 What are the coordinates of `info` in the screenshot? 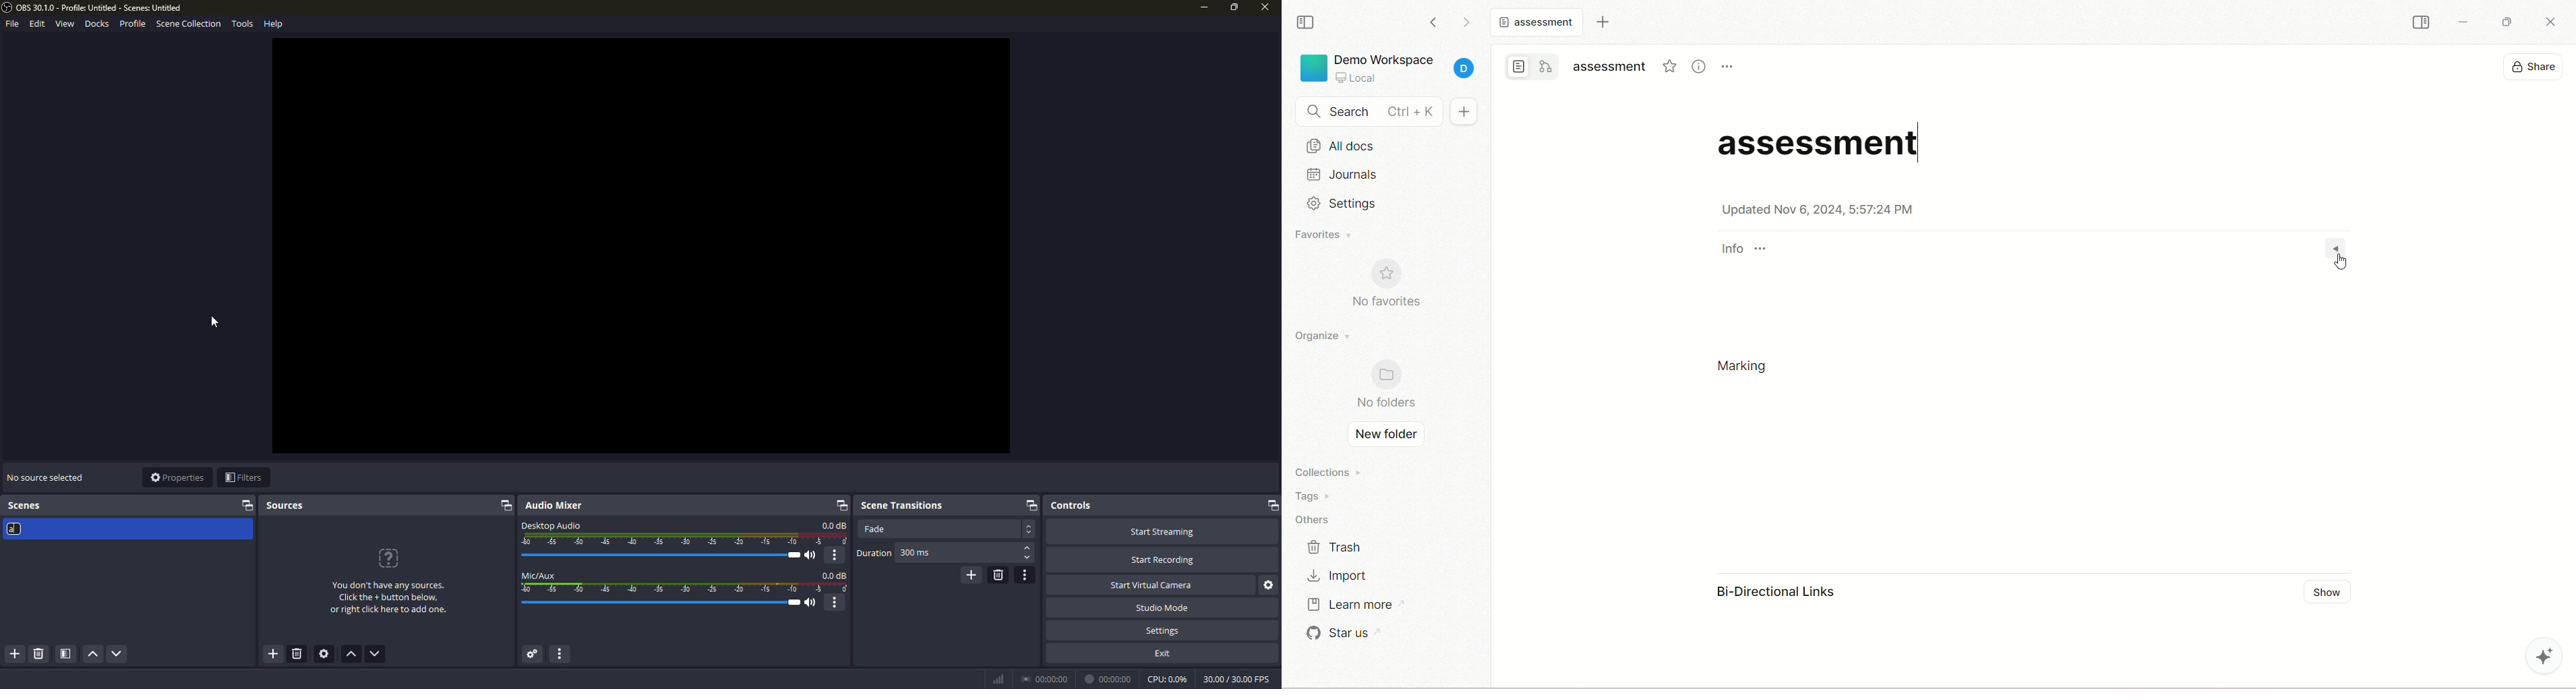 It's located at (389, 599).